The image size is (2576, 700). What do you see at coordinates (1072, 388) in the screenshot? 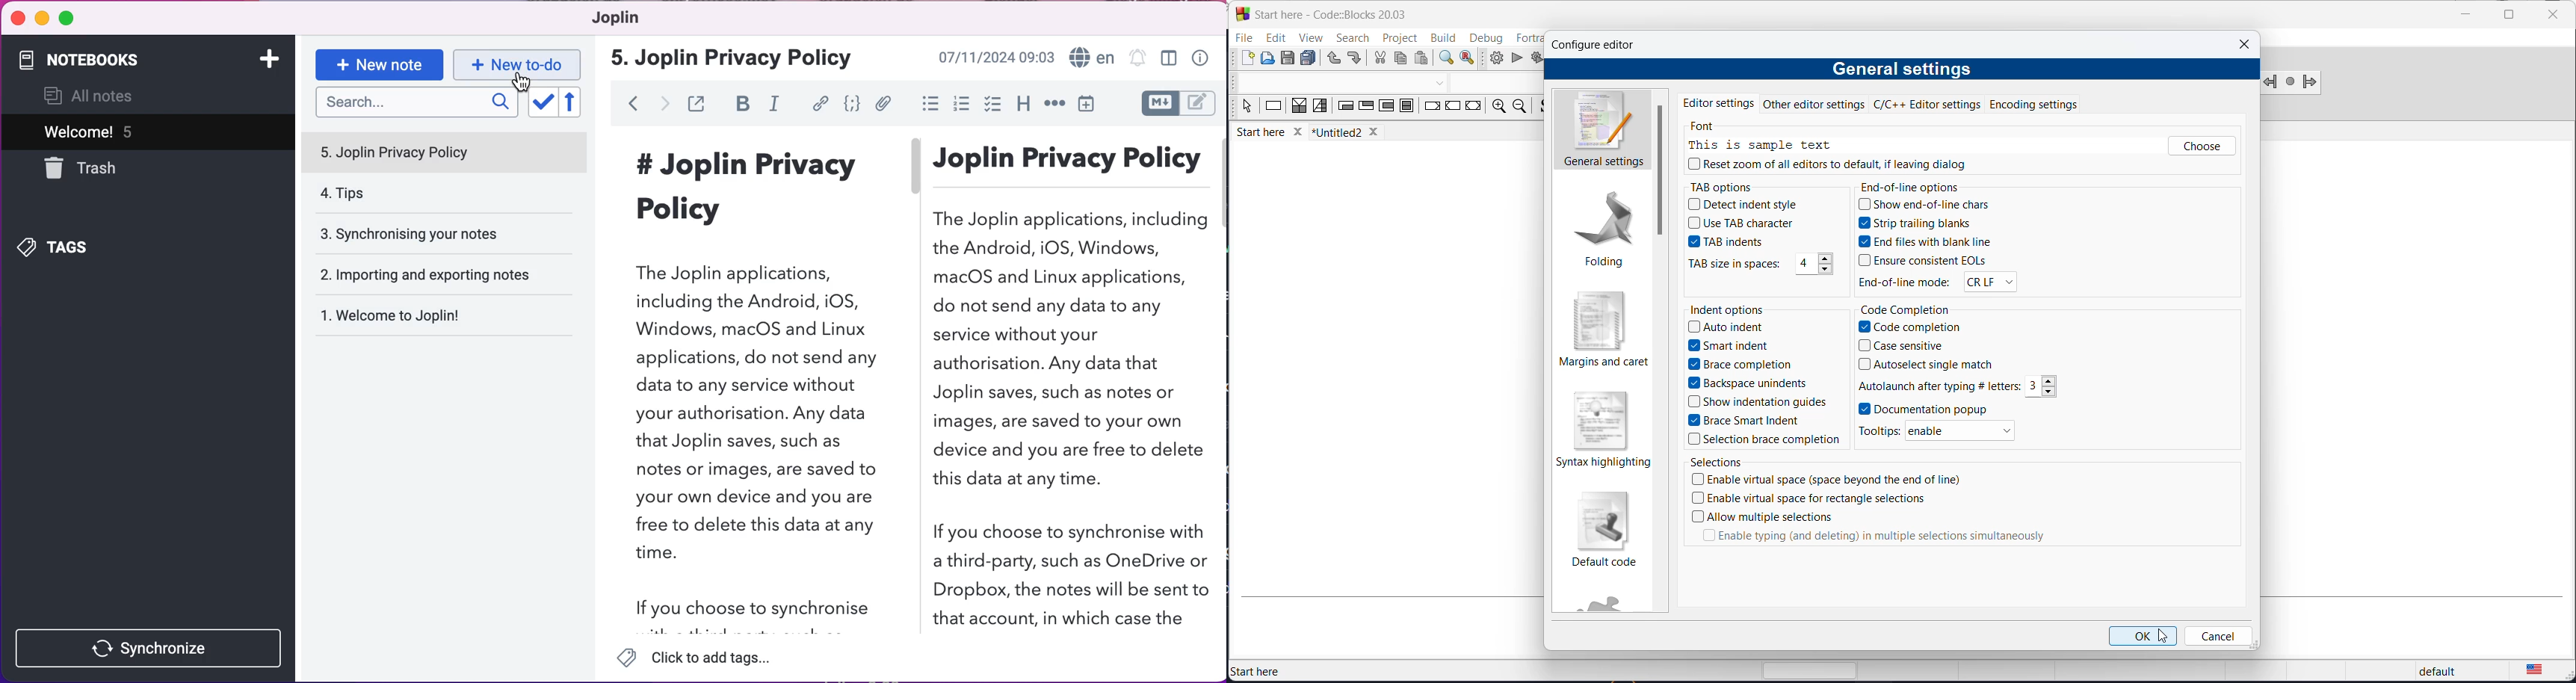
I see `Joplin Privacy Policy
The Joplin applications, including
the Android, iOS, Windows,
macOS and Linux applications,
do not send any data to any
service without your
authorisation. Any data that
Joplin saves, such as notes or
images, are saved to your own
device and you are free to delete
this data at any time.

If you choose to synchronise with
a third-party, such as OneDrive or
Dropbox, the notes will be sent to
that account, in which case the` at bounding box center [1072, 388].